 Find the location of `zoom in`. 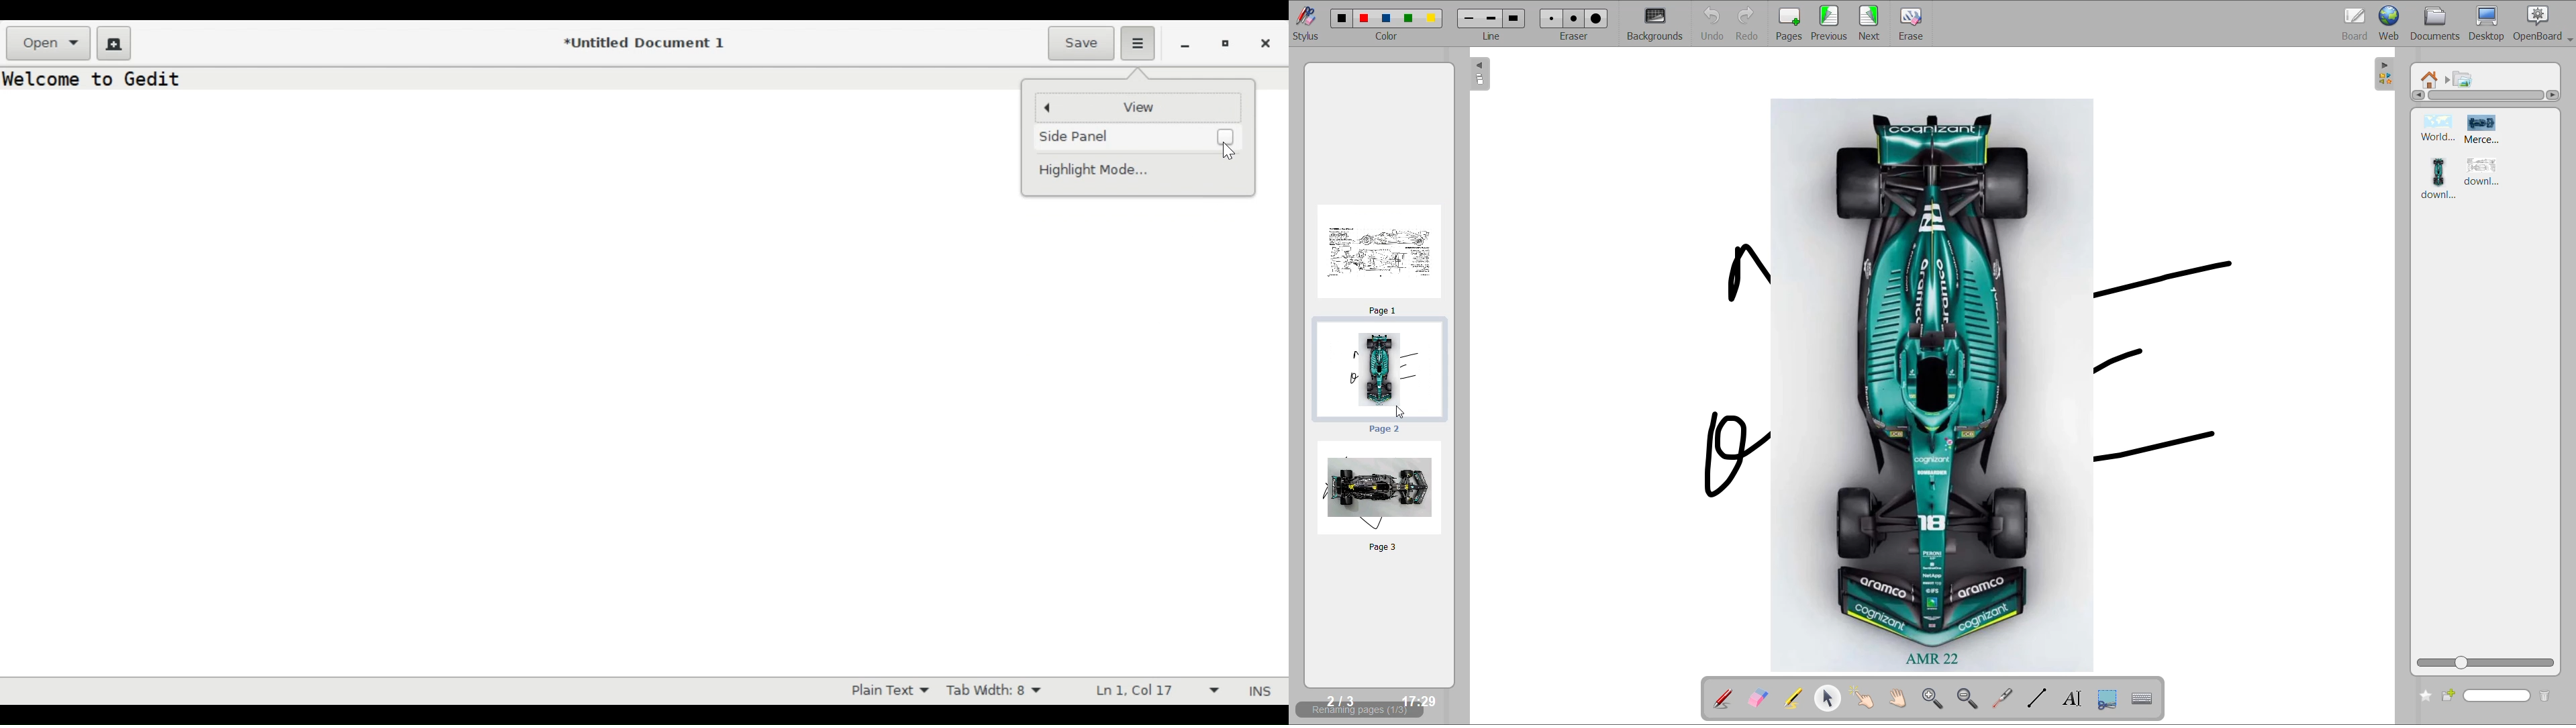

zoom in is located at coordinates (1931, 699).